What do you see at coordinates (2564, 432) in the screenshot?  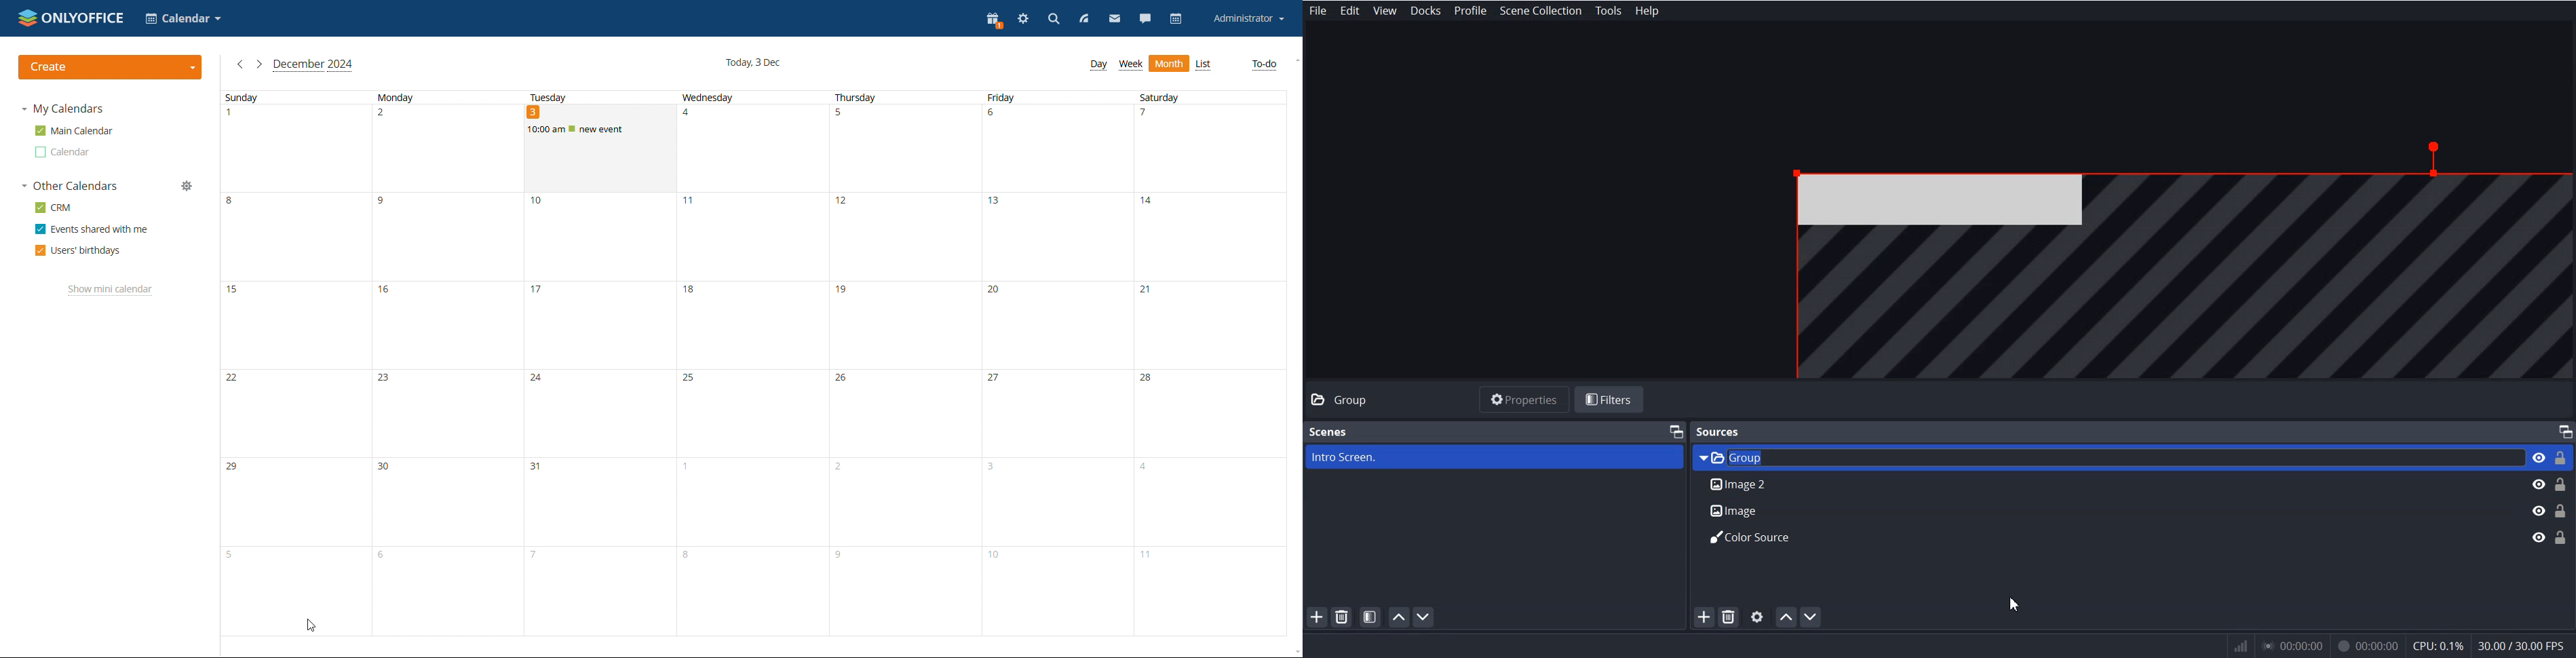 I see `Maximize` at bounding box center [2564, 432].